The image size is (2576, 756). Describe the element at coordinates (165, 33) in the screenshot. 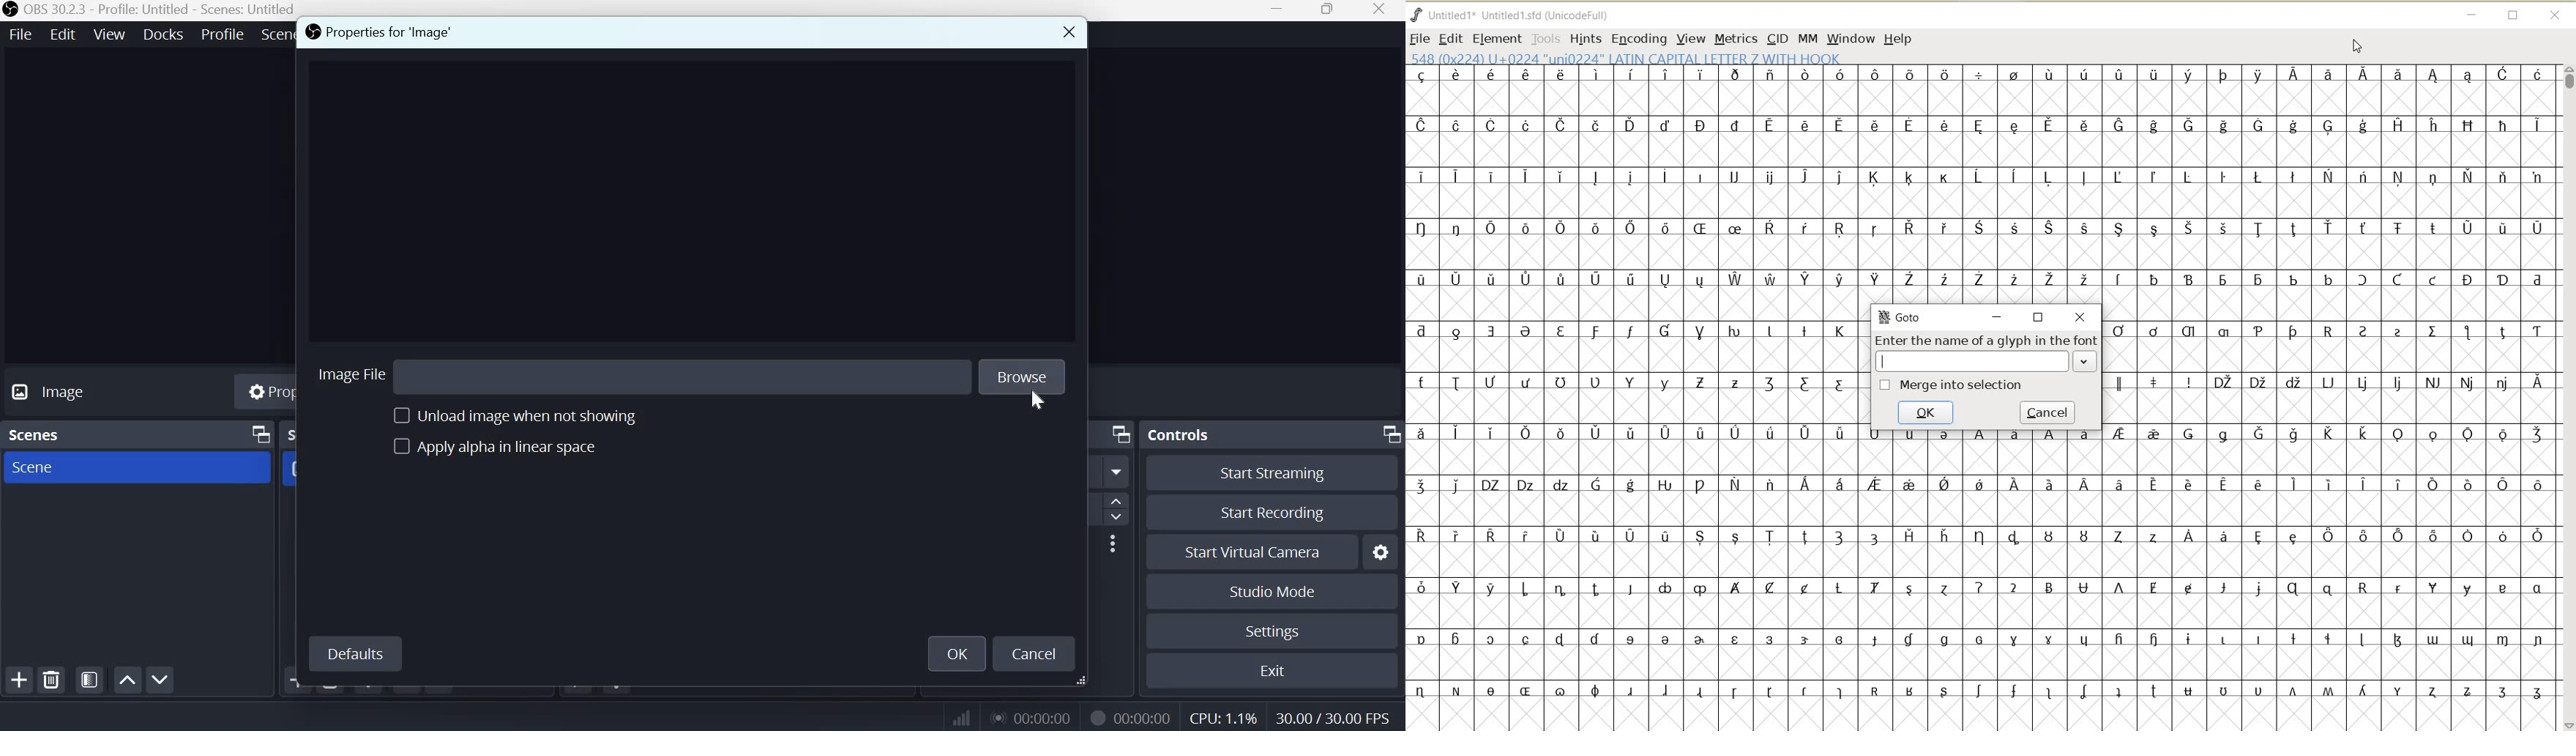

I see `docks` at that location.